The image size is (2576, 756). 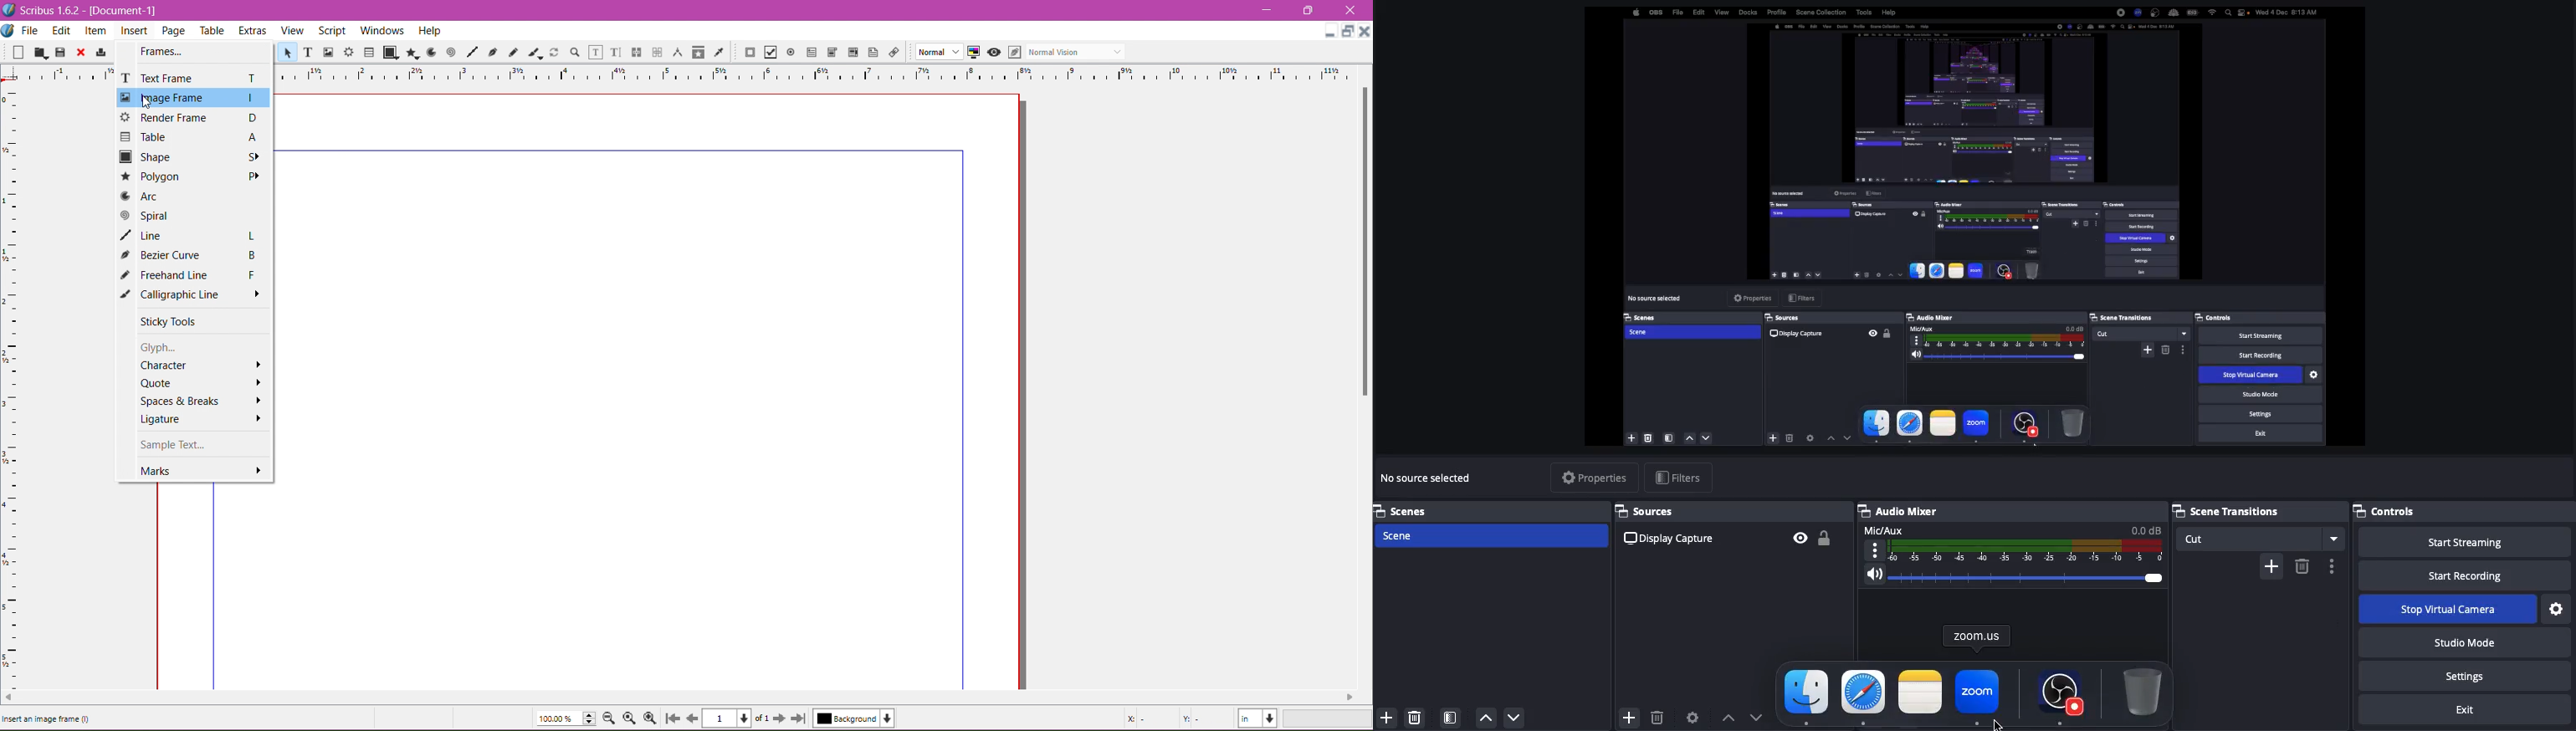 I want to click on Options, so click(x=2331, y=563).